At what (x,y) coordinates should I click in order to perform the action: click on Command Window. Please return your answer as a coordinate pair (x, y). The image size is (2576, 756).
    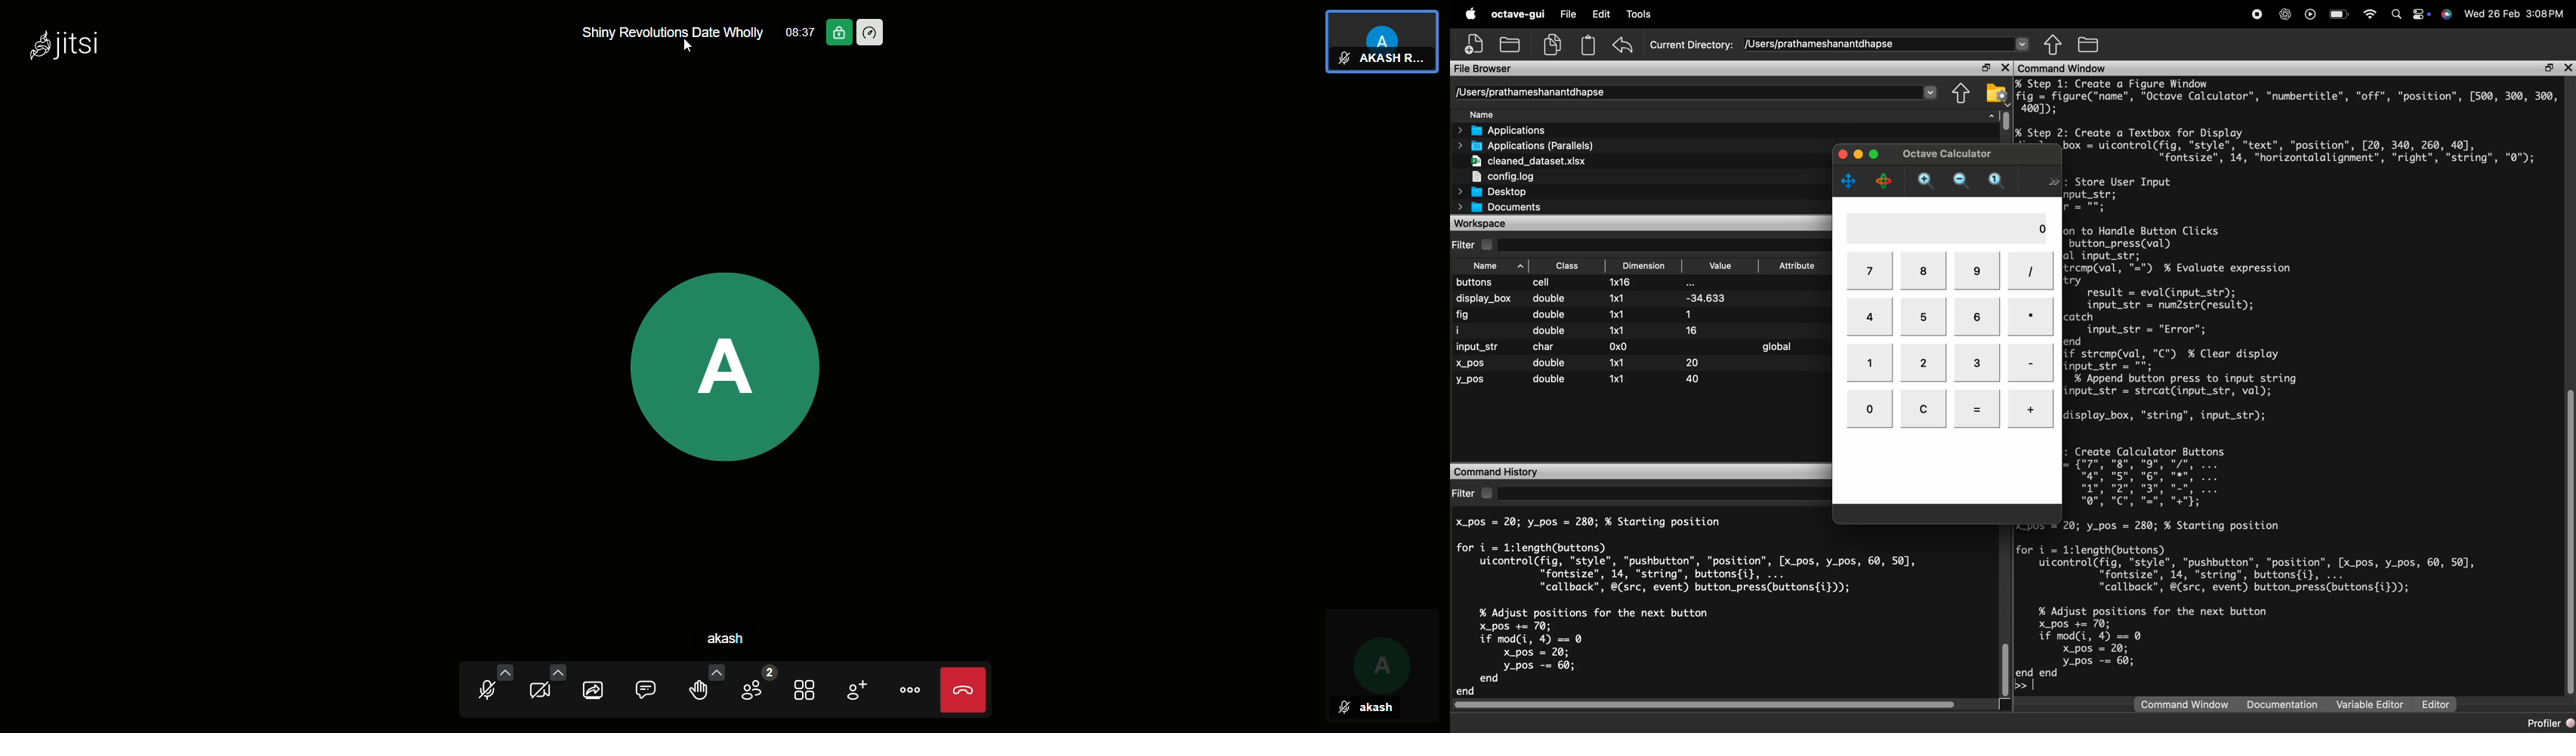
    Looking at the image, I should click on (2184, 705).